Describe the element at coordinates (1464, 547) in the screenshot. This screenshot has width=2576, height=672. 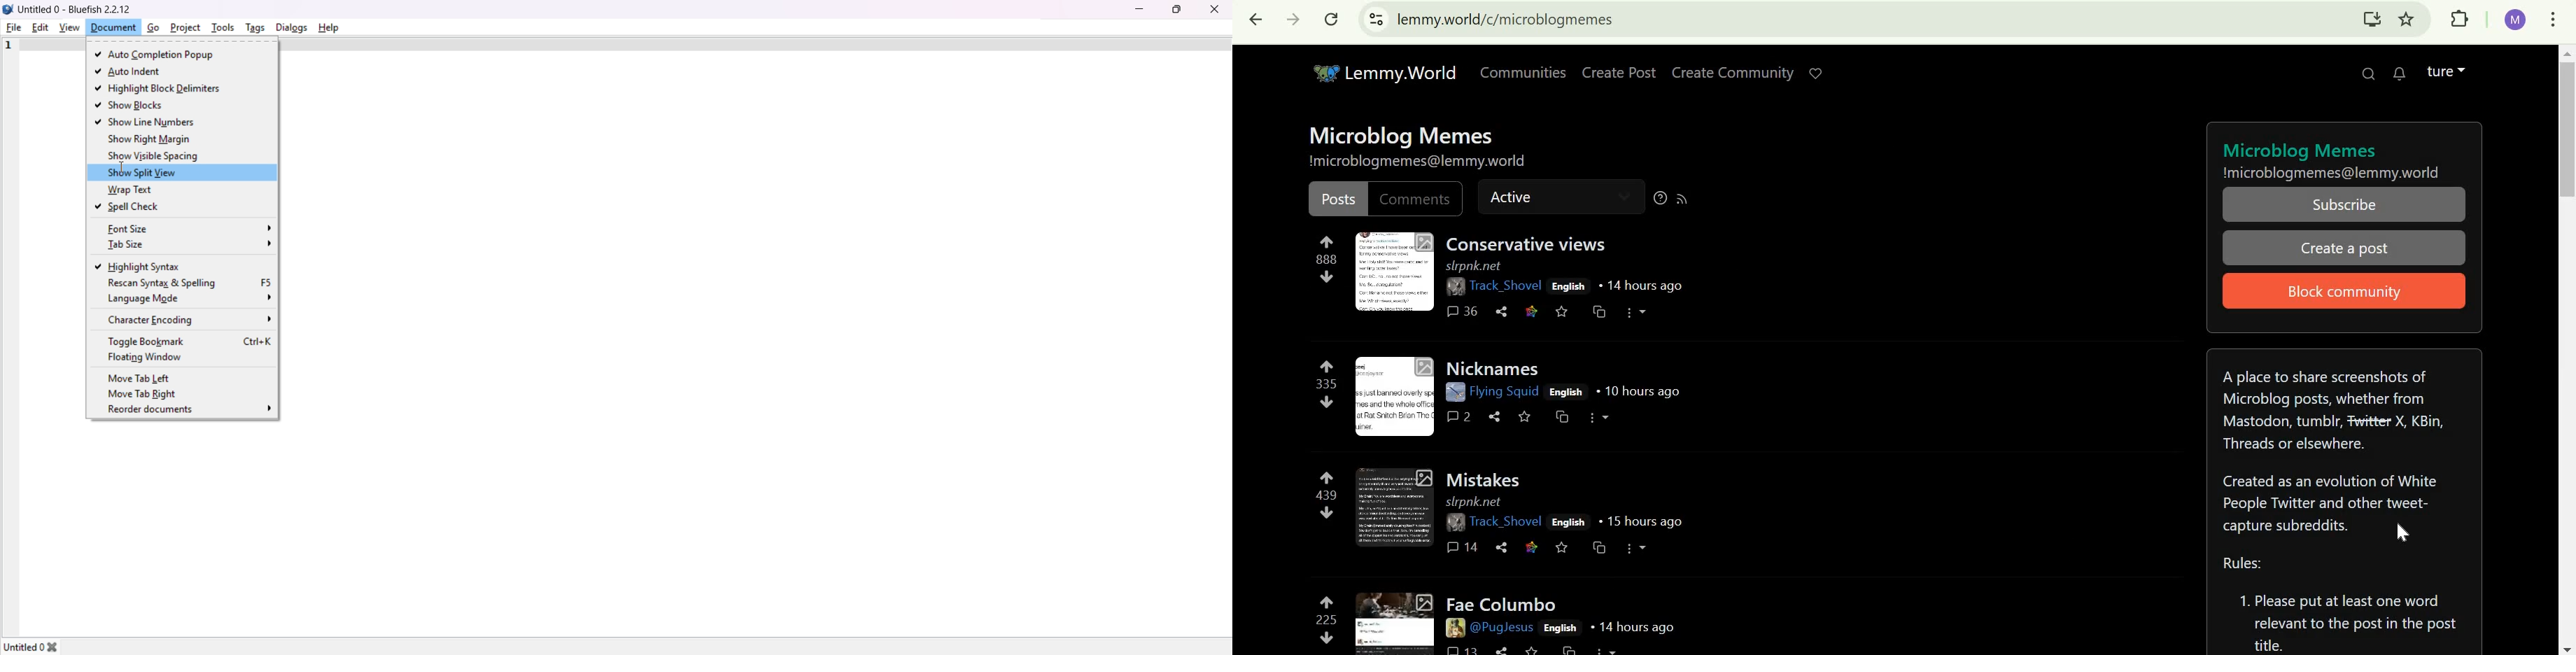
I see `14 comments` at that location.